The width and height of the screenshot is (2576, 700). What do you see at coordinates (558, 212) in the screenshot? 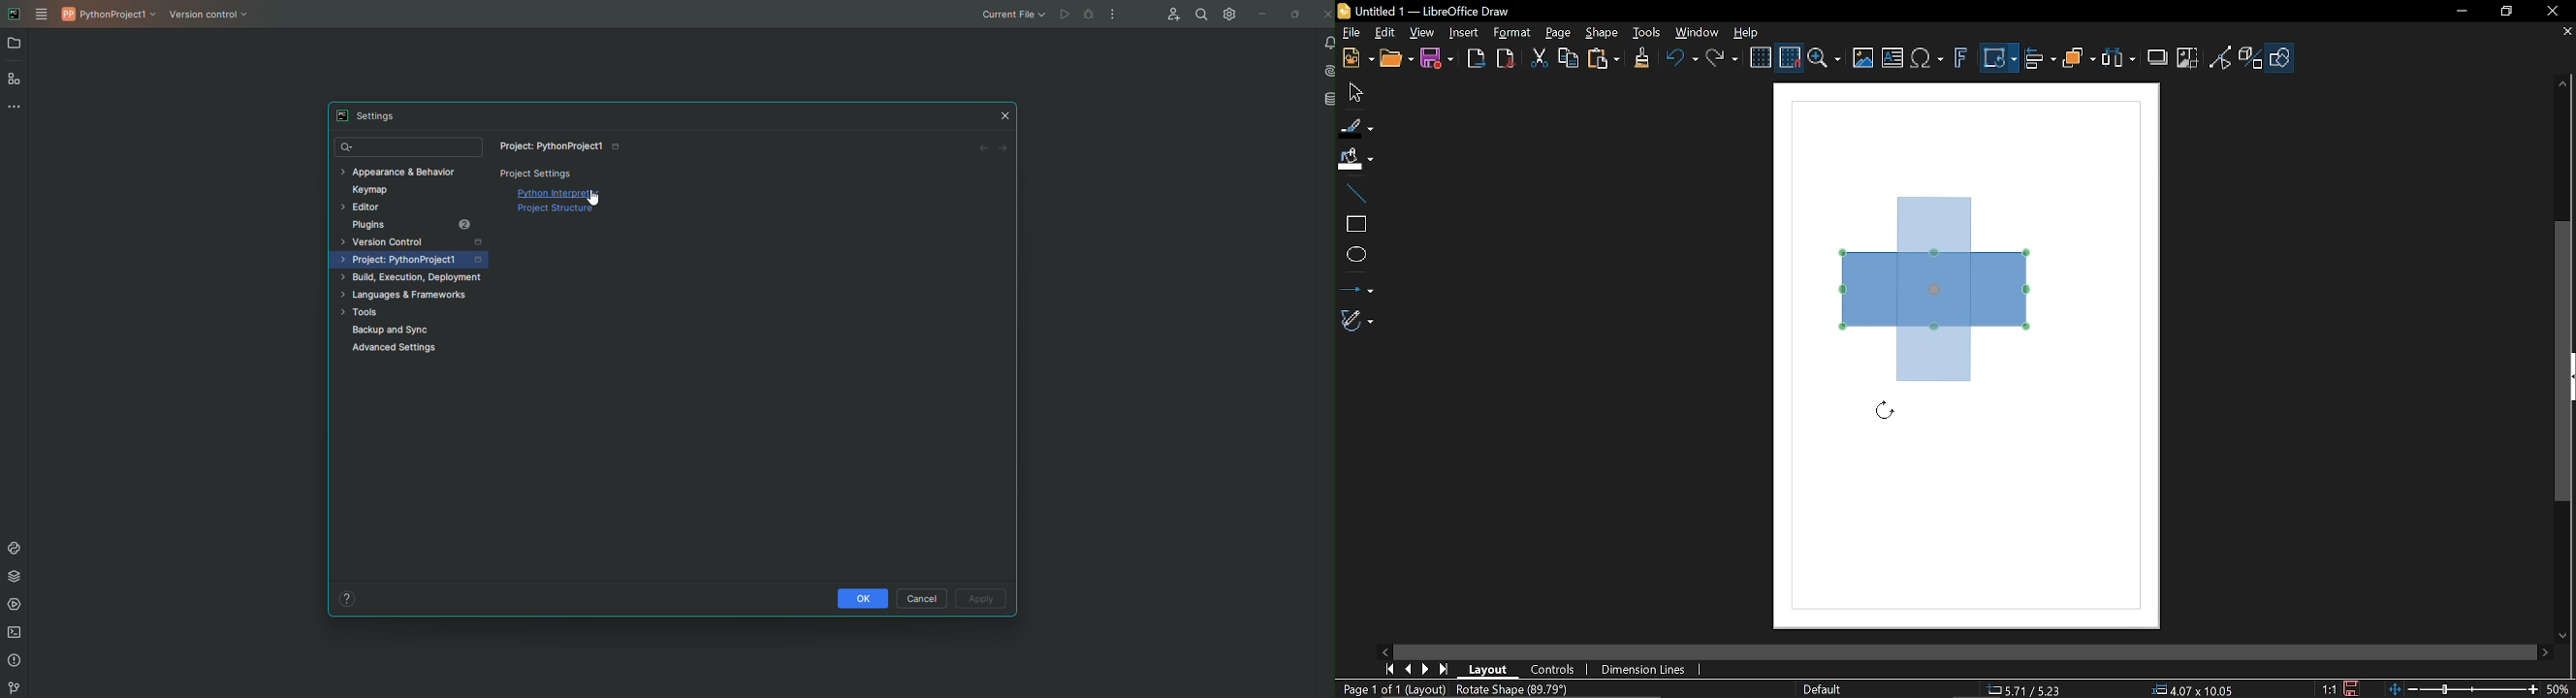
I see `Structure` at bounding box center [558, 212].